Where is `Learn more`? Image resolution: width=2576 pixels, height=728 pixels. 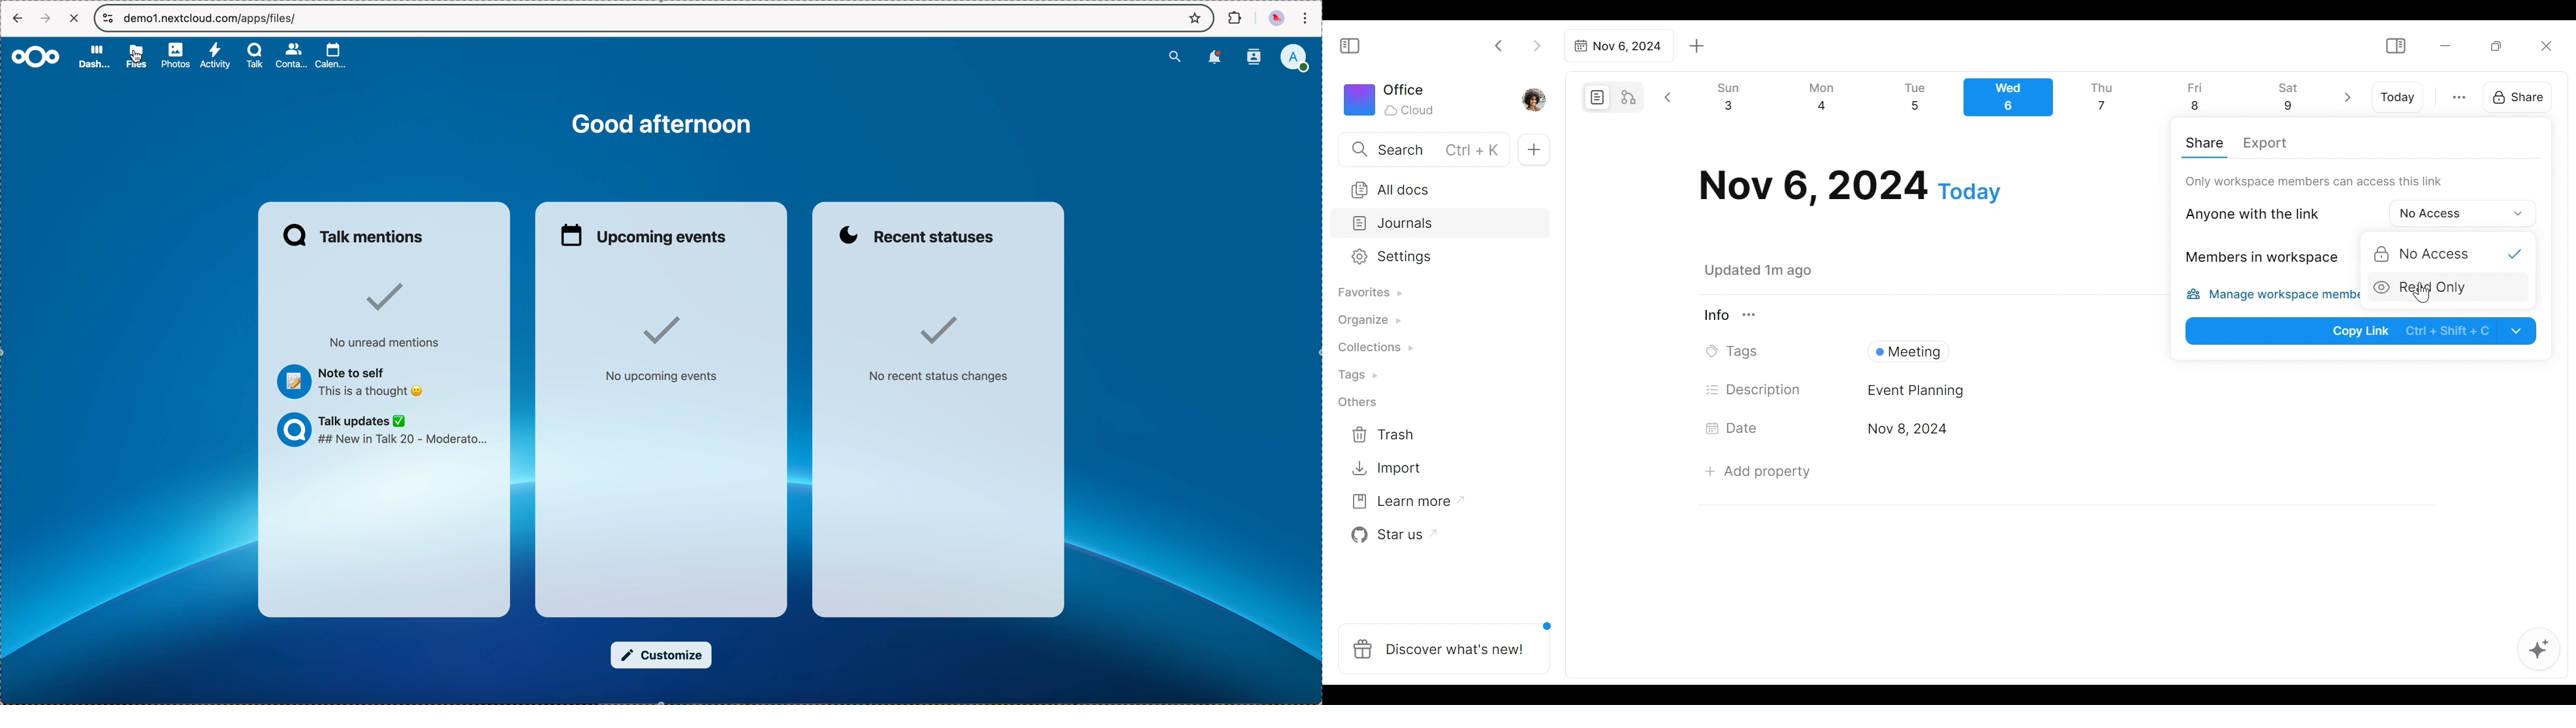 Learn more is located at coordinates (1401, 504).